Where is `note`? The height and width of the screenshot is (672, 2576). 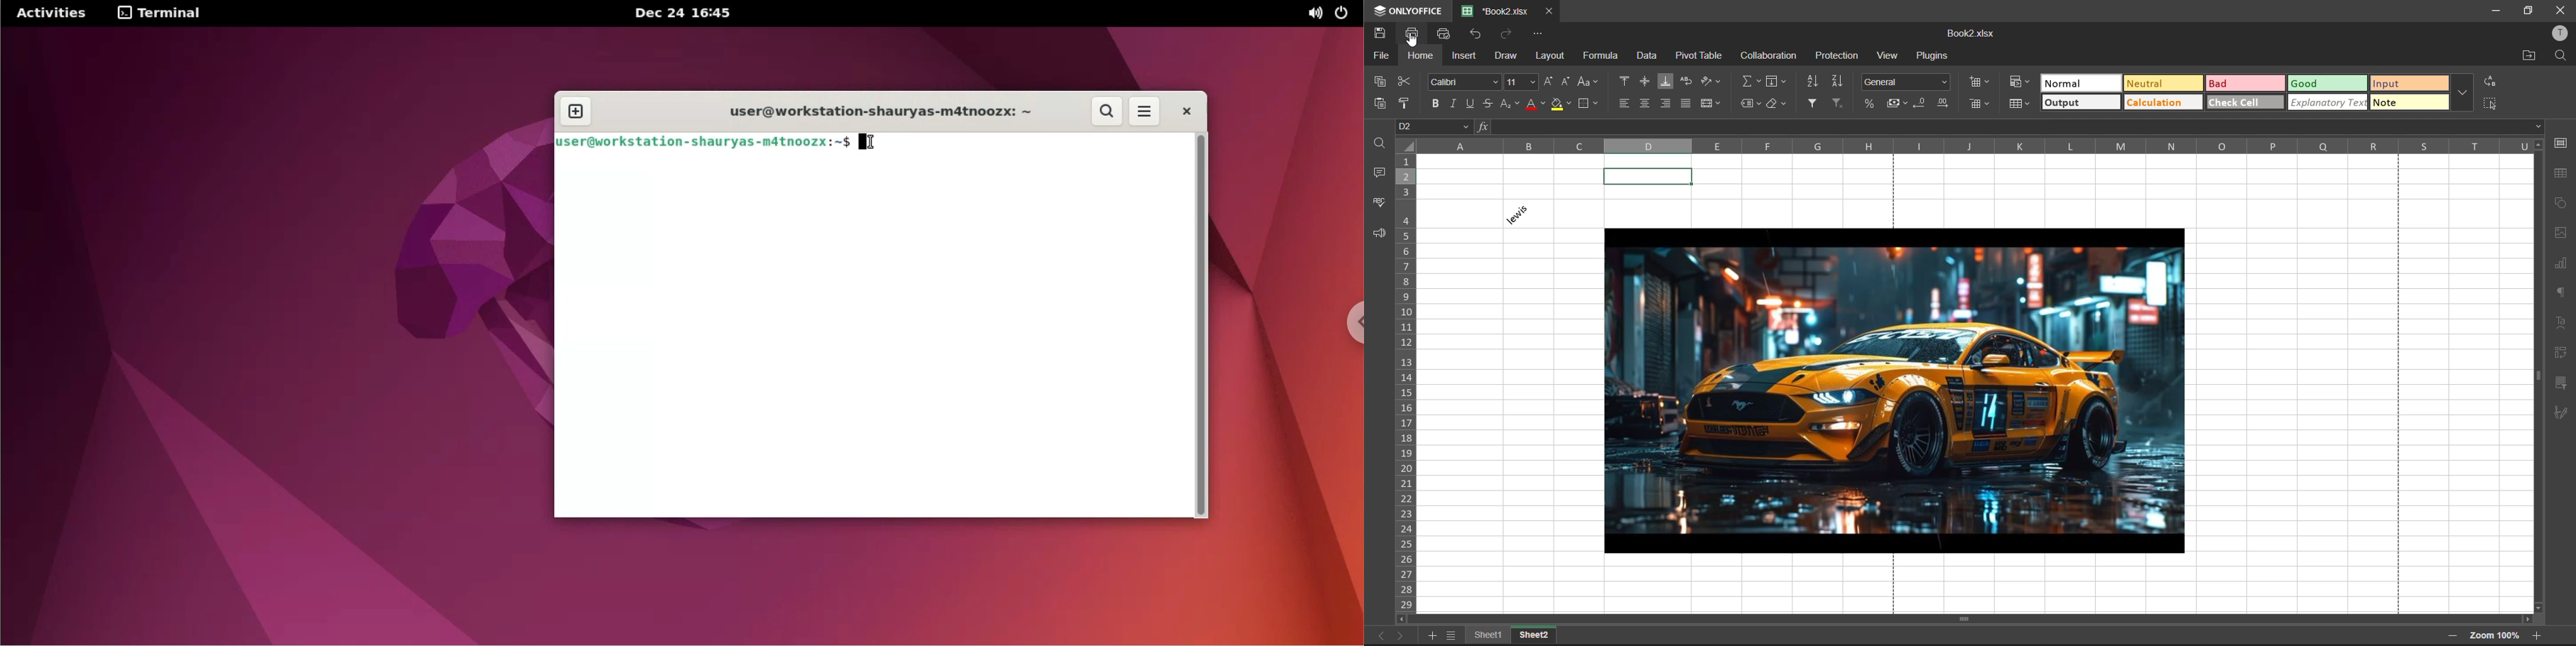 note is located at coordinates (2408, 104).